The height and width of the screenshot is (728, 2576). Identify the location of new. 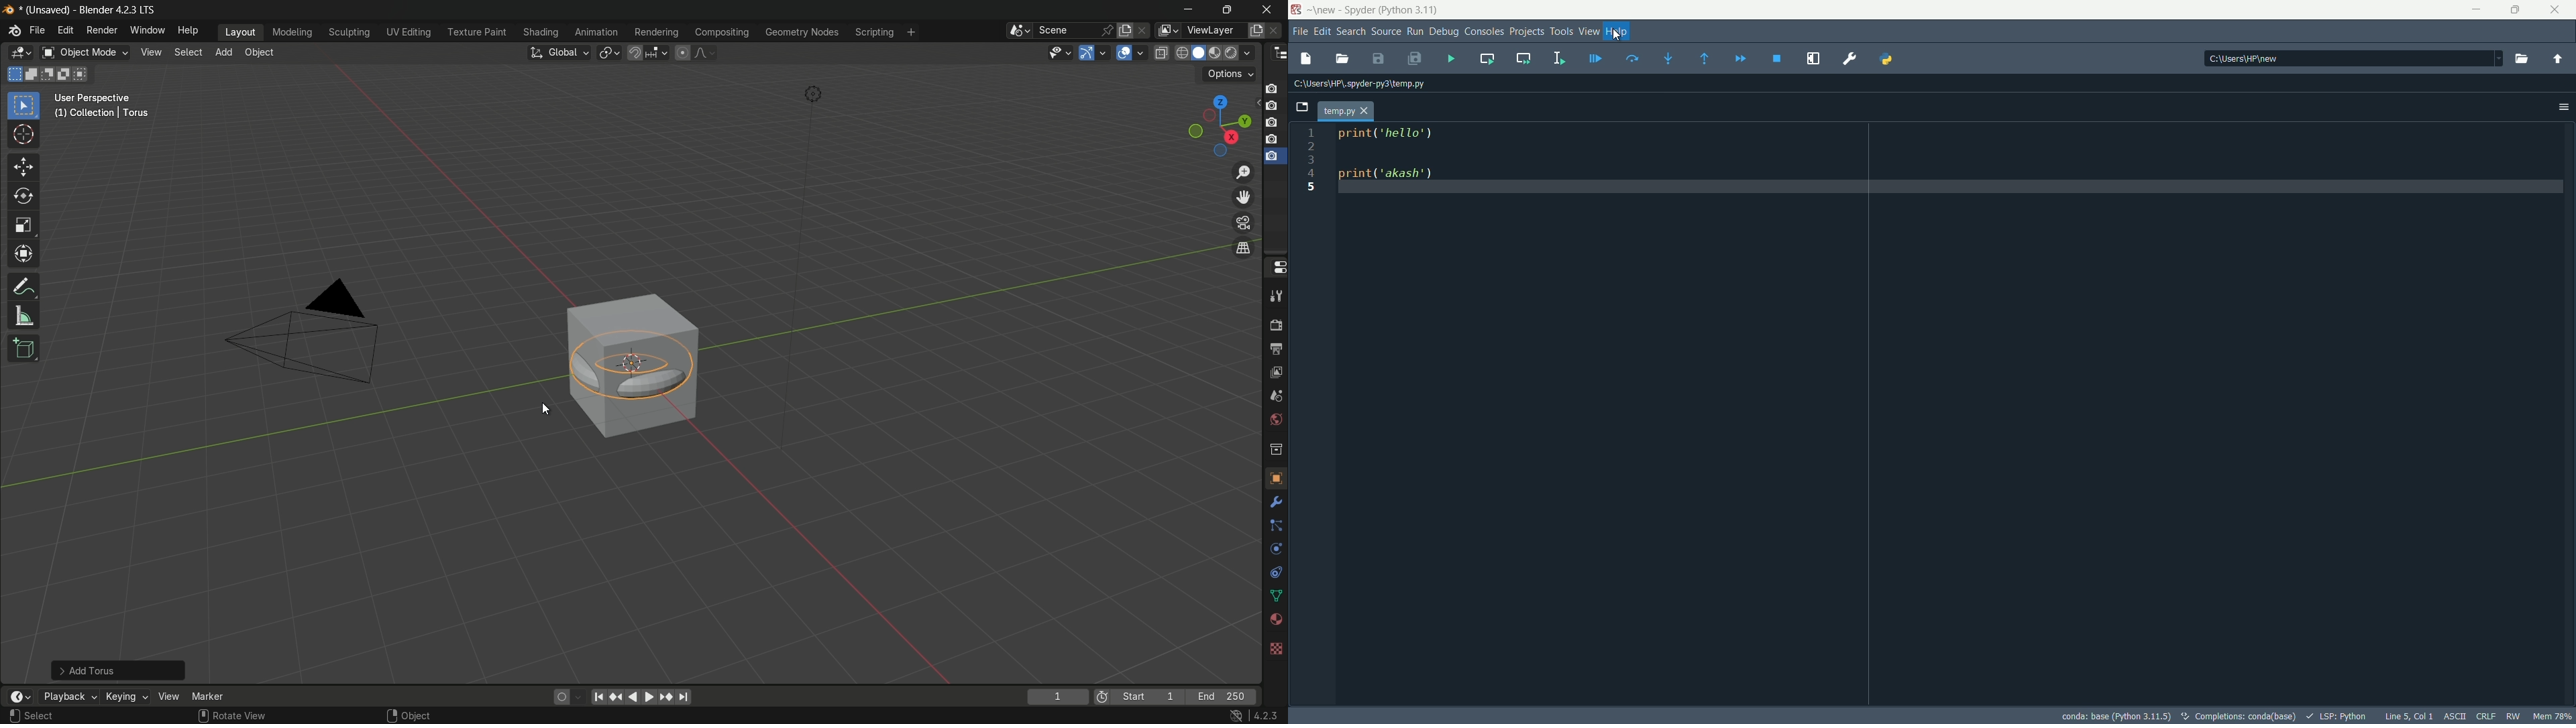
(1324, 10).